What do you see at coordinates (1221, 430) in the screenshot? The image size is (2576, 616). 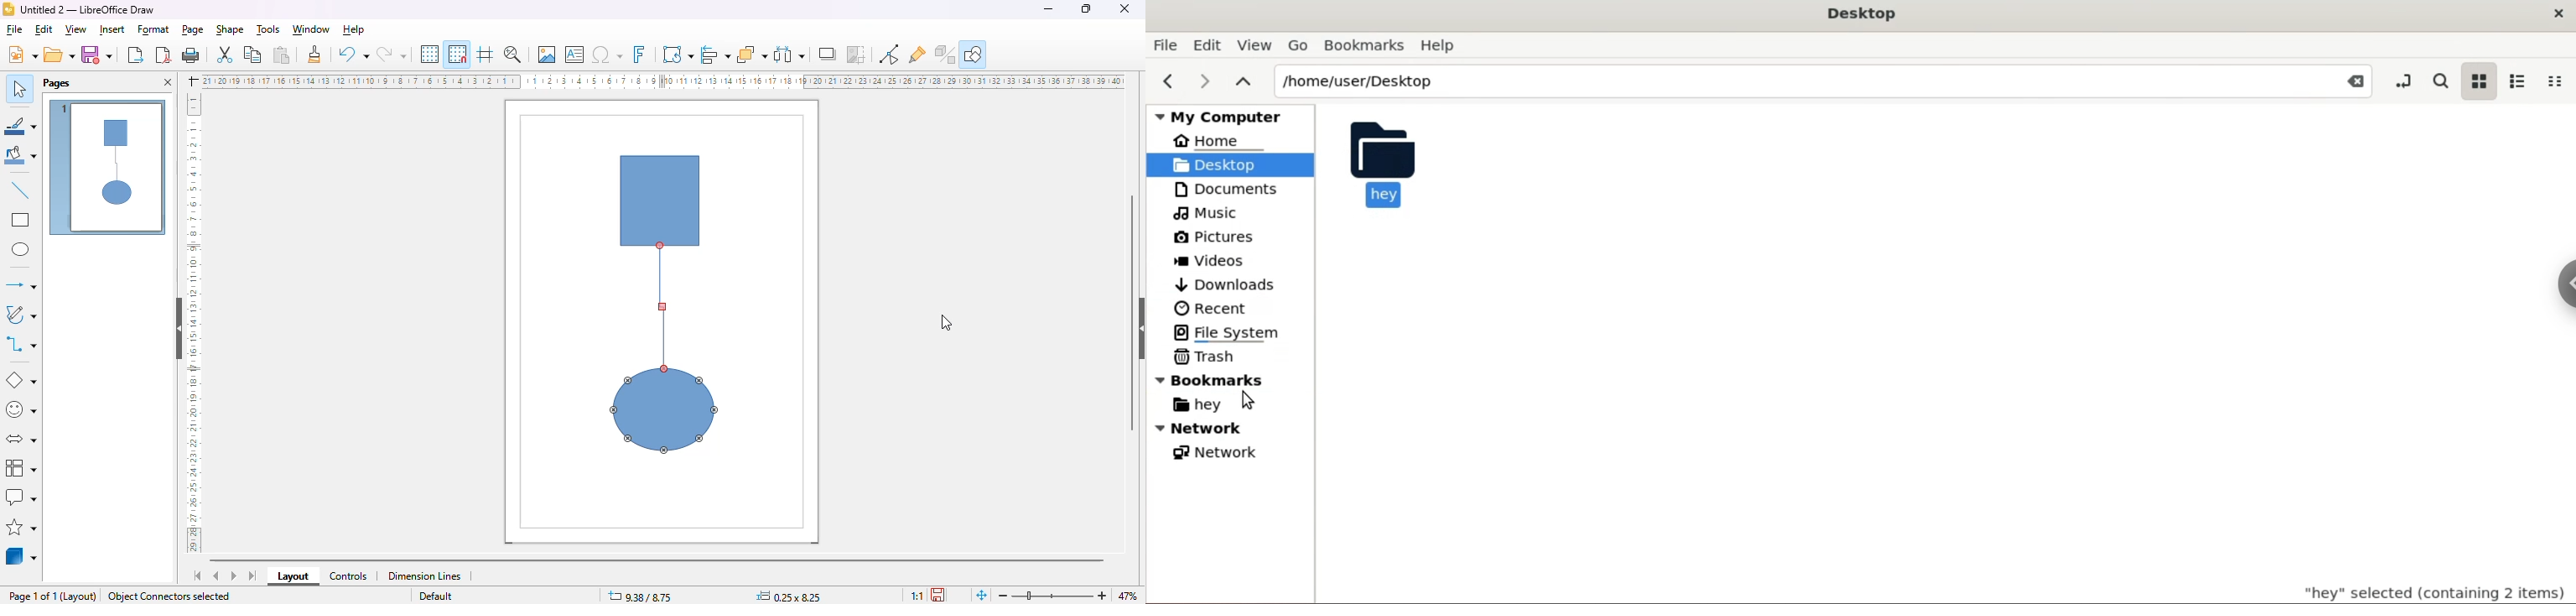 I see `Network` at bounding box center [1221, 430].